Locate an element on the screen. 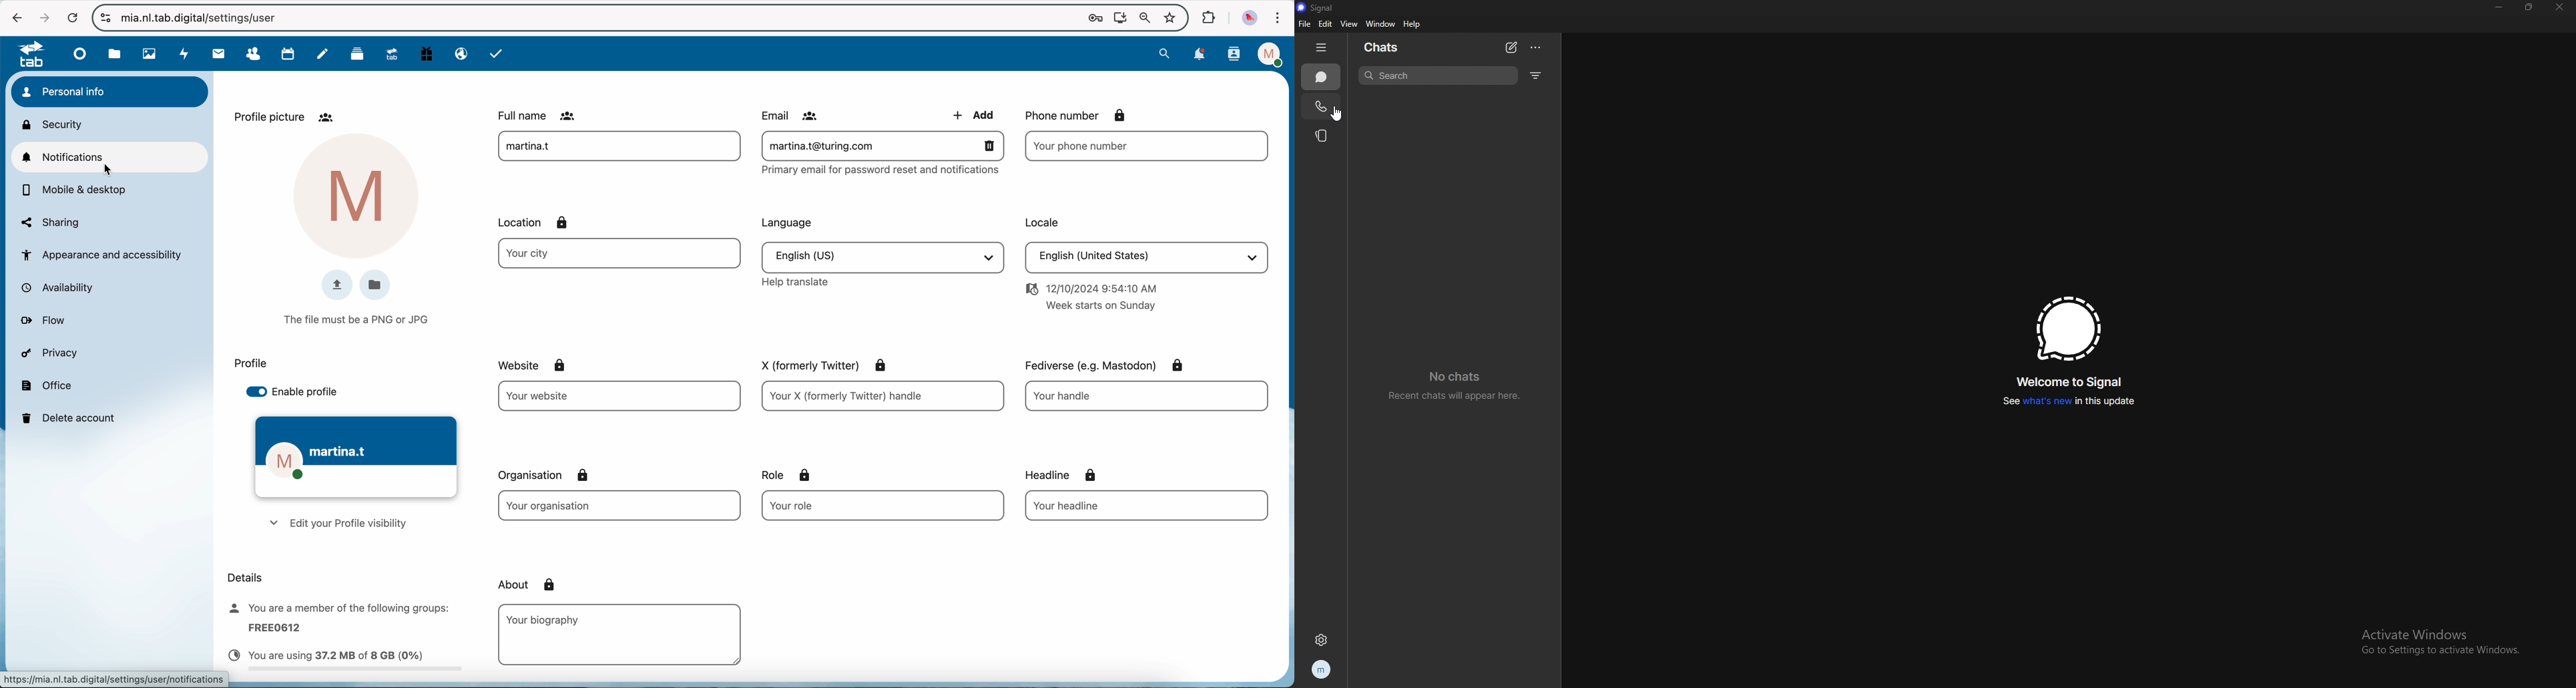 The height and width of the screenshot is (700, 2576). biography is located at coordinates (620, 637).